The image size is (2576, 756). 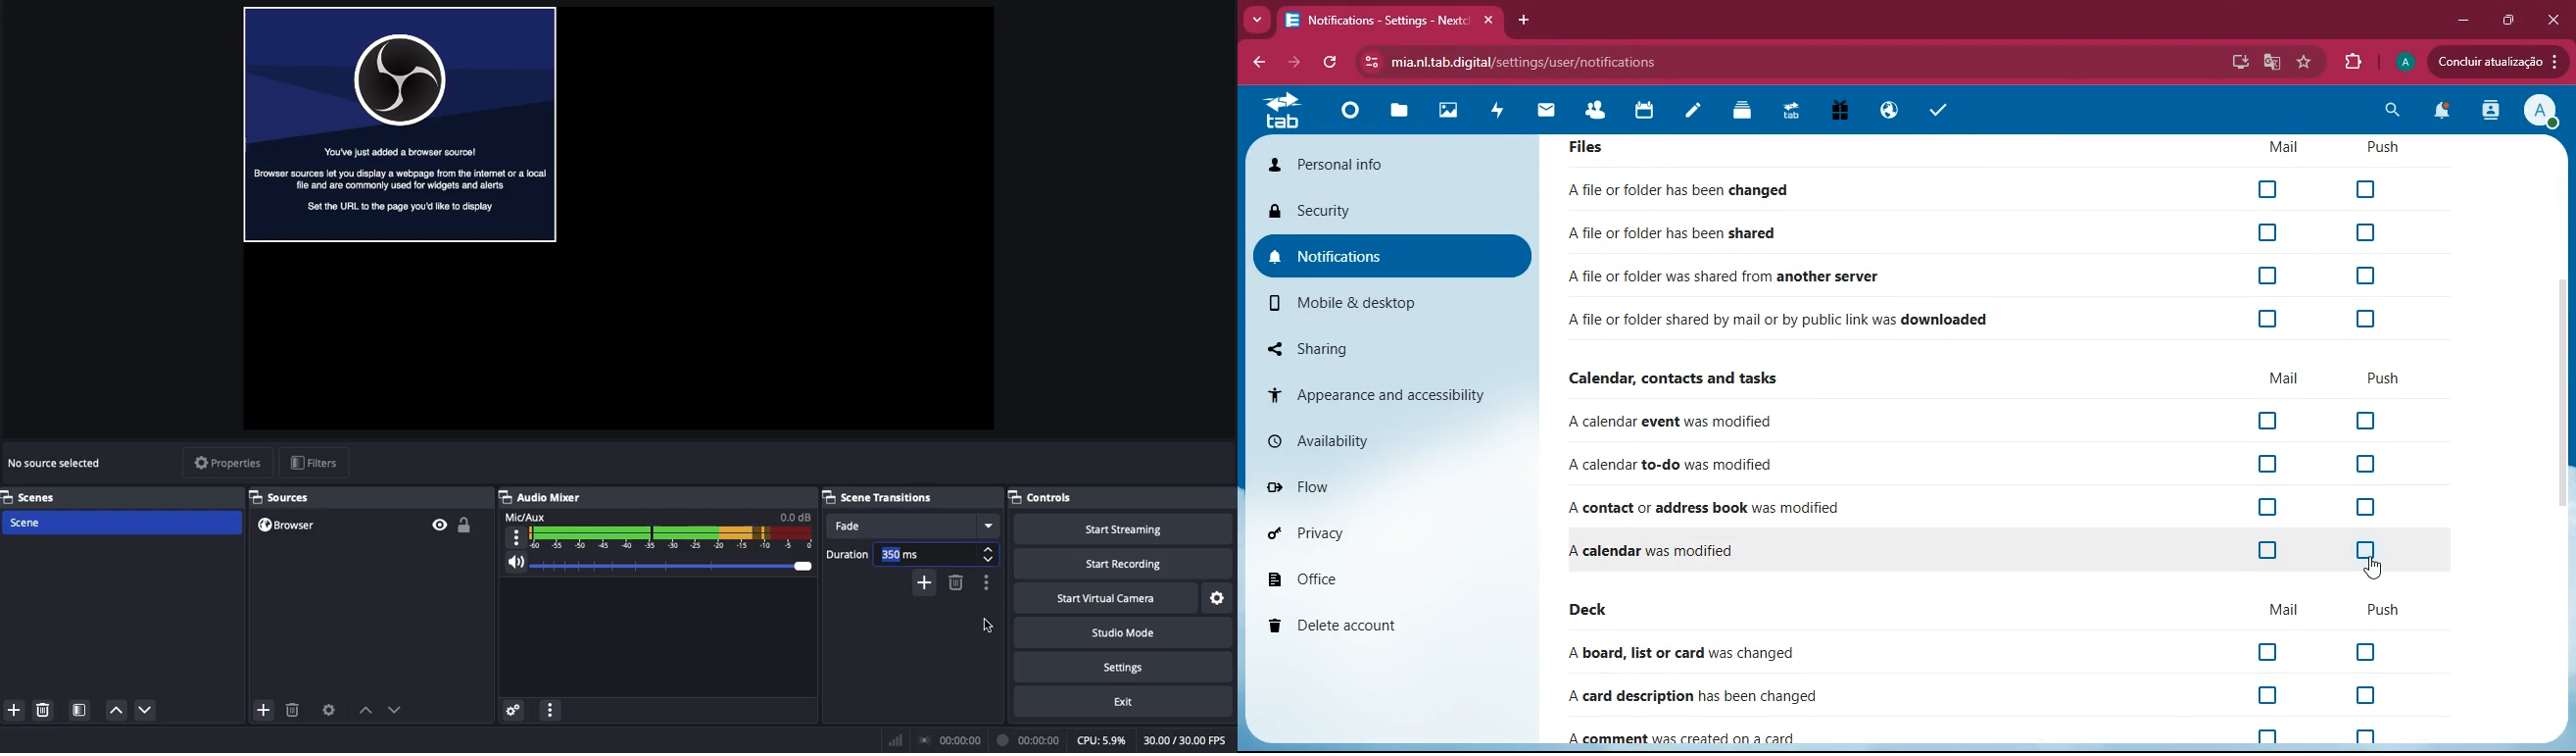 I want to click on Visible , so click(x=439, y=525).